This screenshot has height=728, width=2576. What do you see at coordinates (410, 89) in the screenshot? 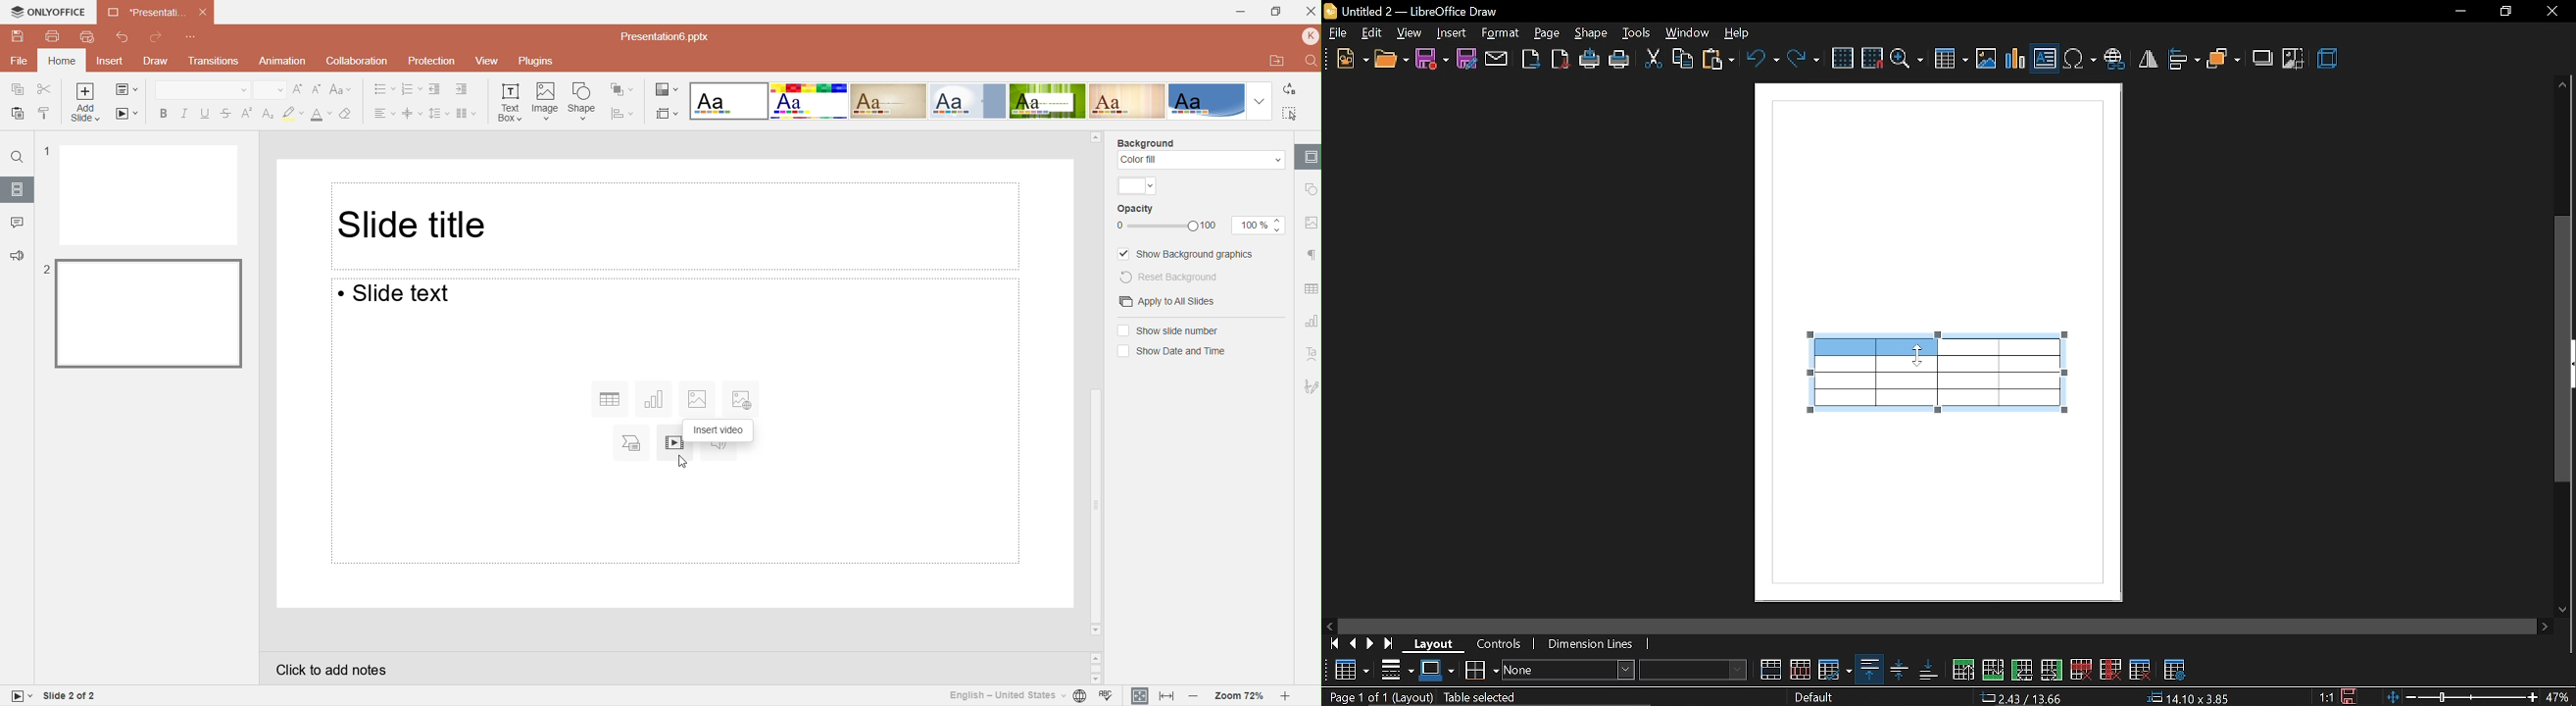
I see `Numbering` at bounding box center [410, 89].